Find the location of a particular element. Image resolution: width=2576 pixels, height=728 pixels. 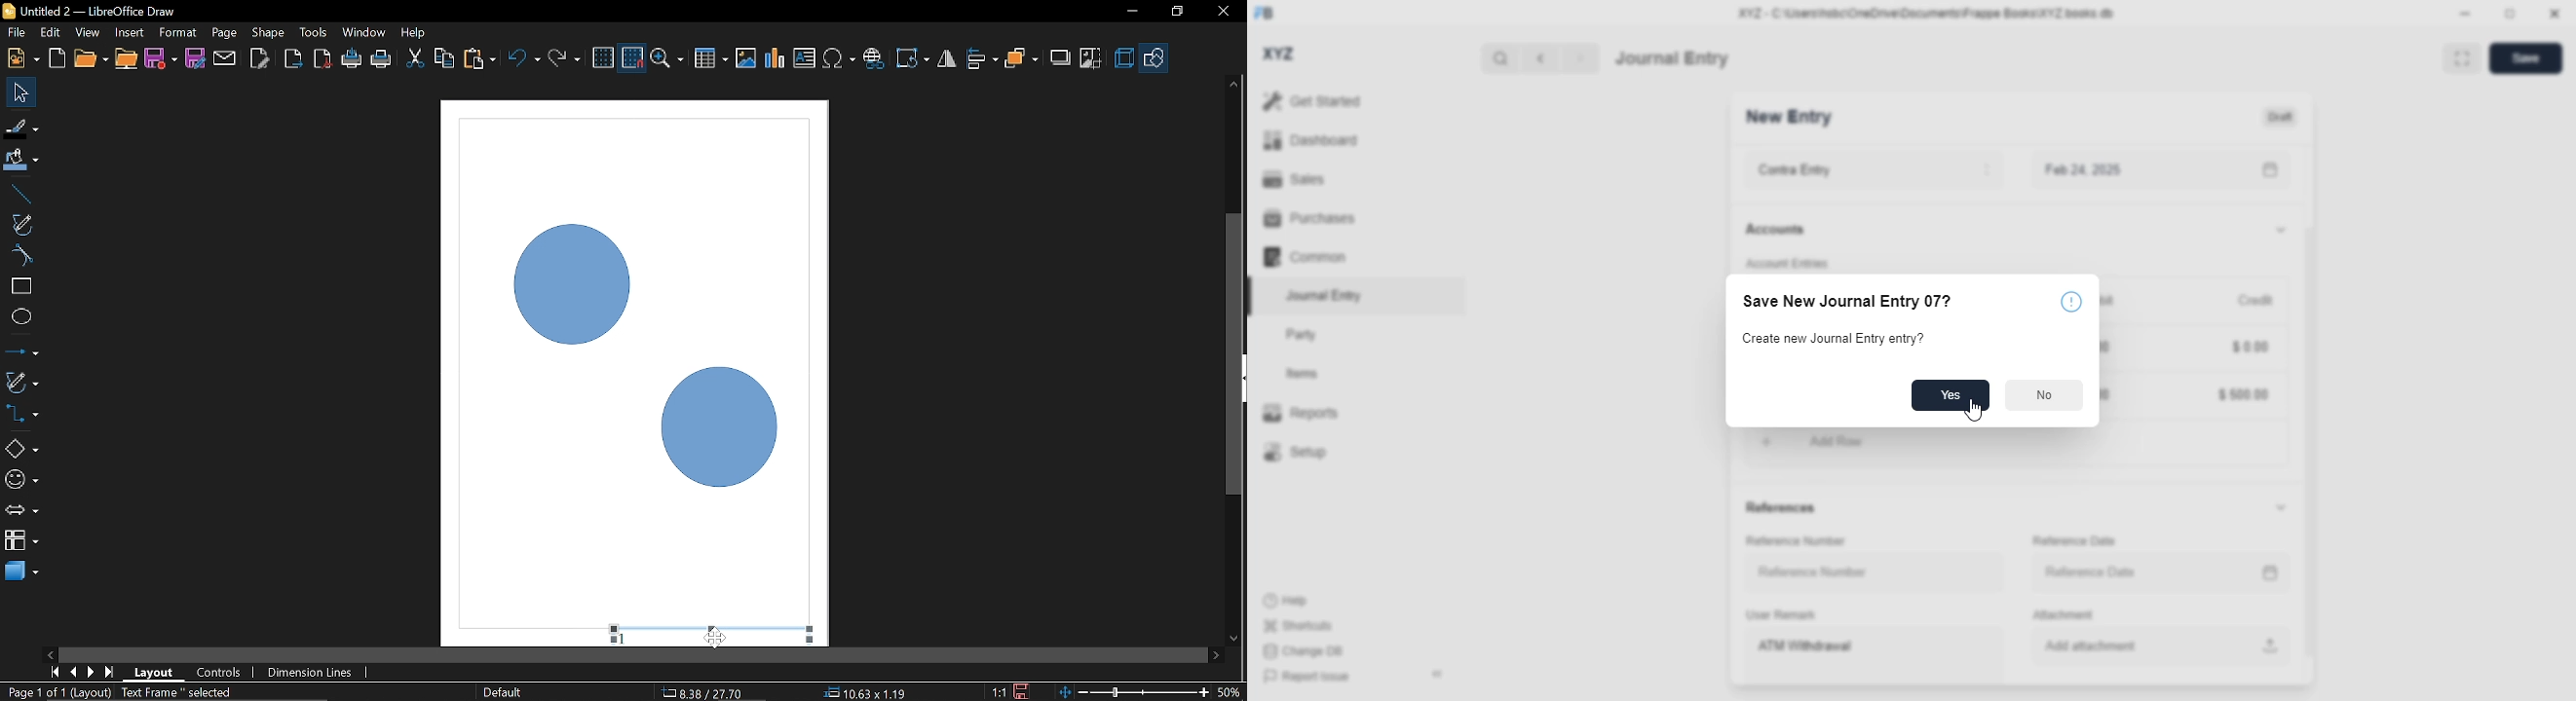

crop image is located at coordinates (1091, 59).